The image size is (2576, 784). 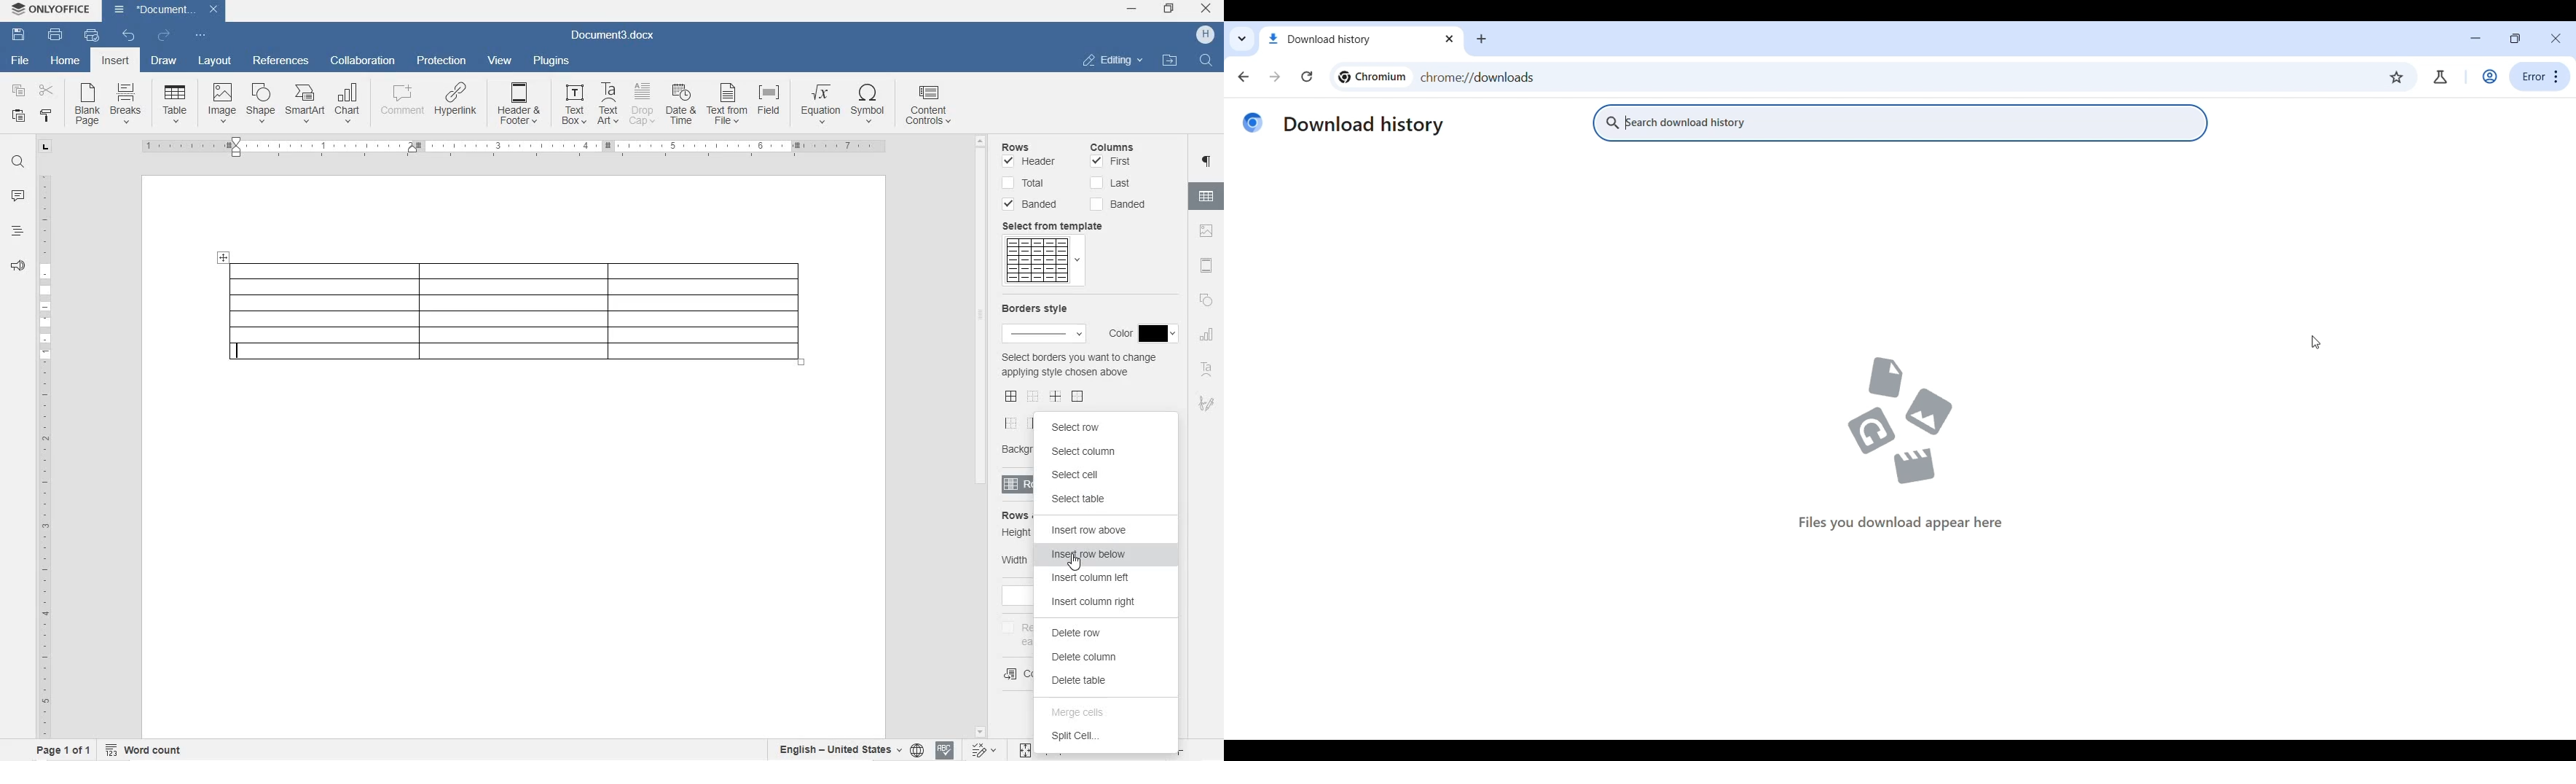 What do you see at coordinates (1208, 265) in the screenshot?
I see `HEADERS & FOOTERS` at bounding box center [1208, 265].